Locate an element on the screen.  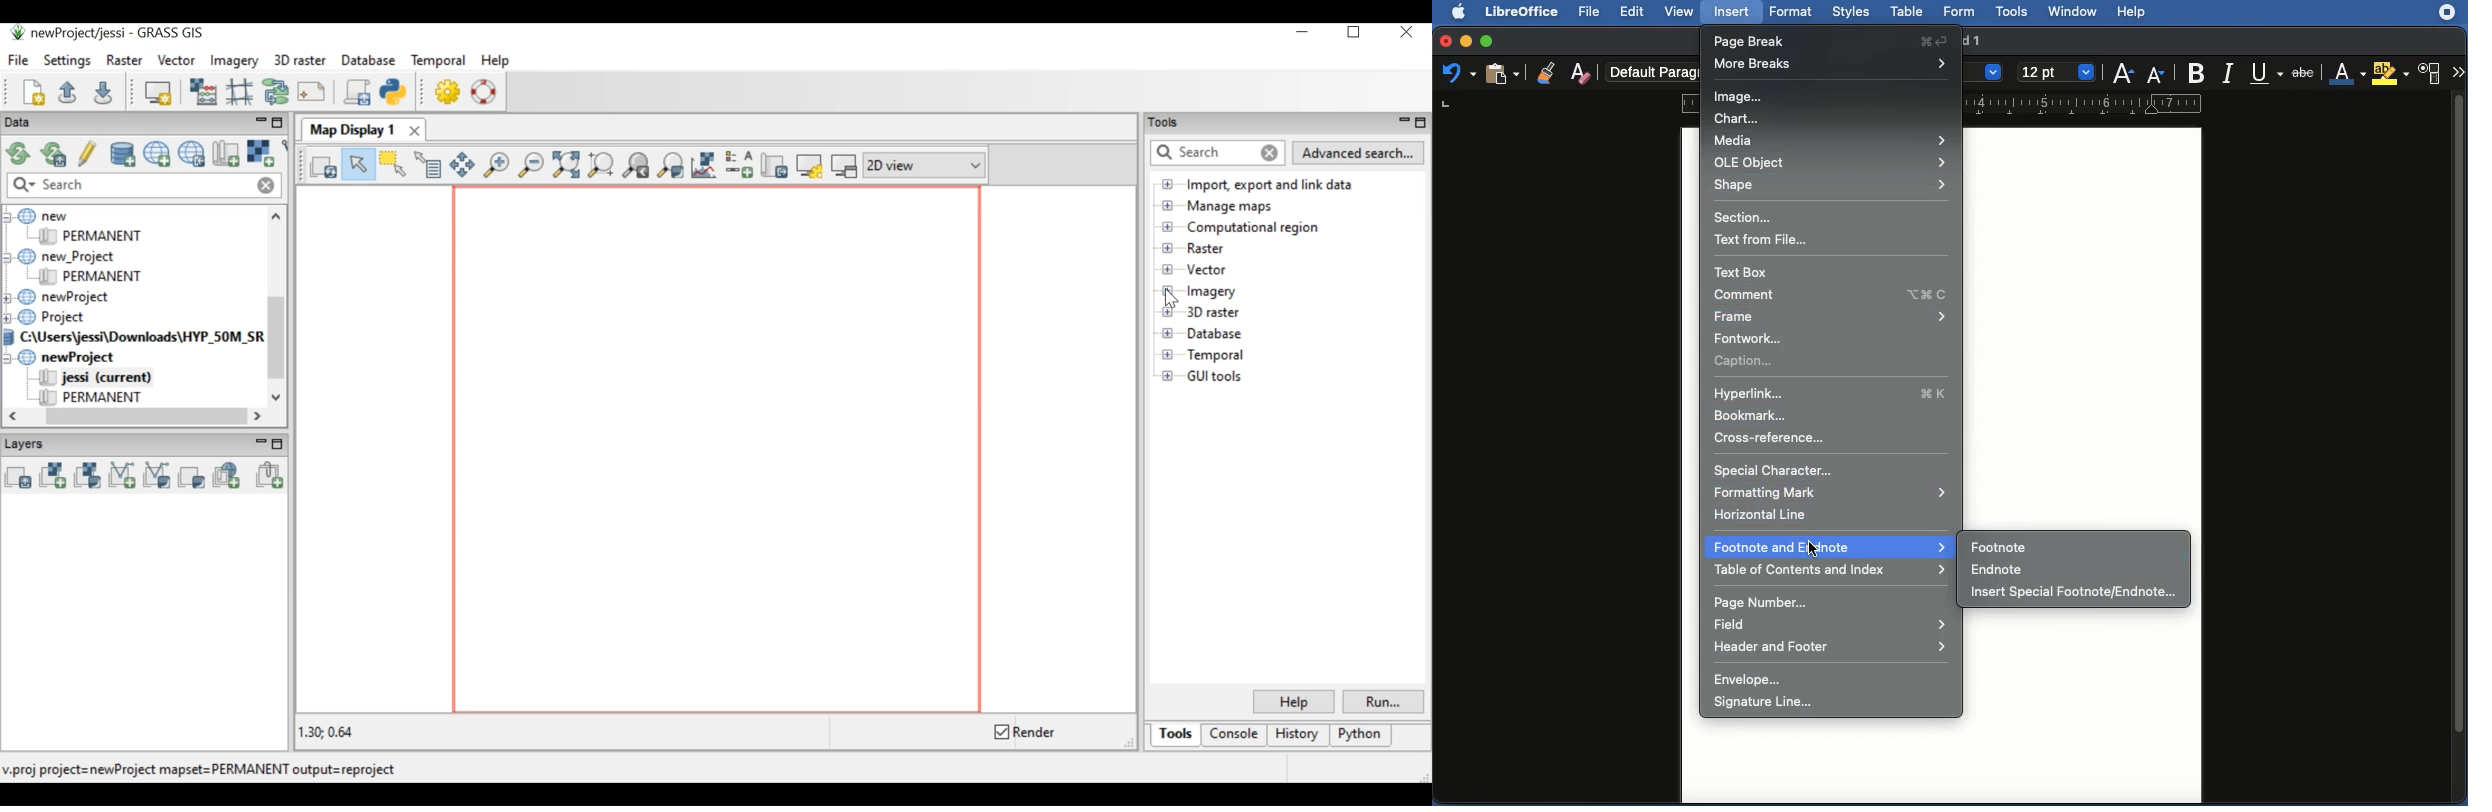
Field is located at coordinates (1830, 626).